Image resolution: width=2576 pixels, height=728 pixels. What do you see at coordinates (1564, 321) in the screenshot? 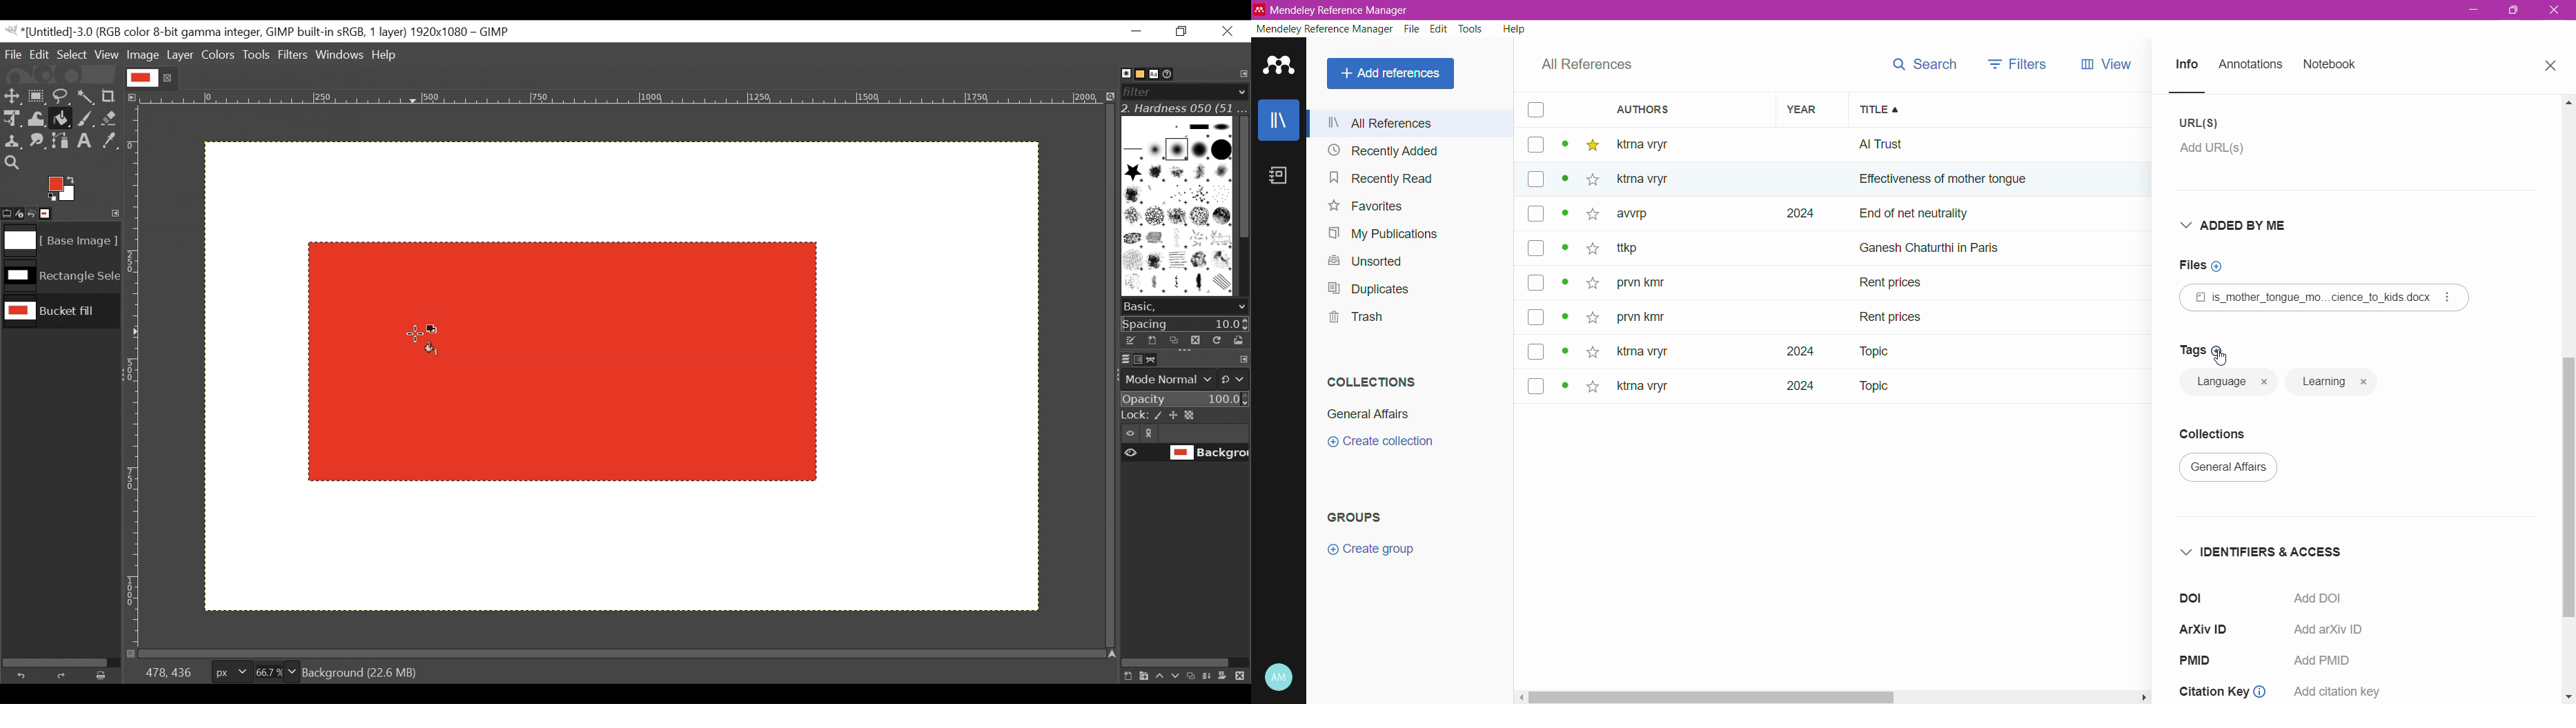
I see `dot ` at bounding box center [1564, 321].